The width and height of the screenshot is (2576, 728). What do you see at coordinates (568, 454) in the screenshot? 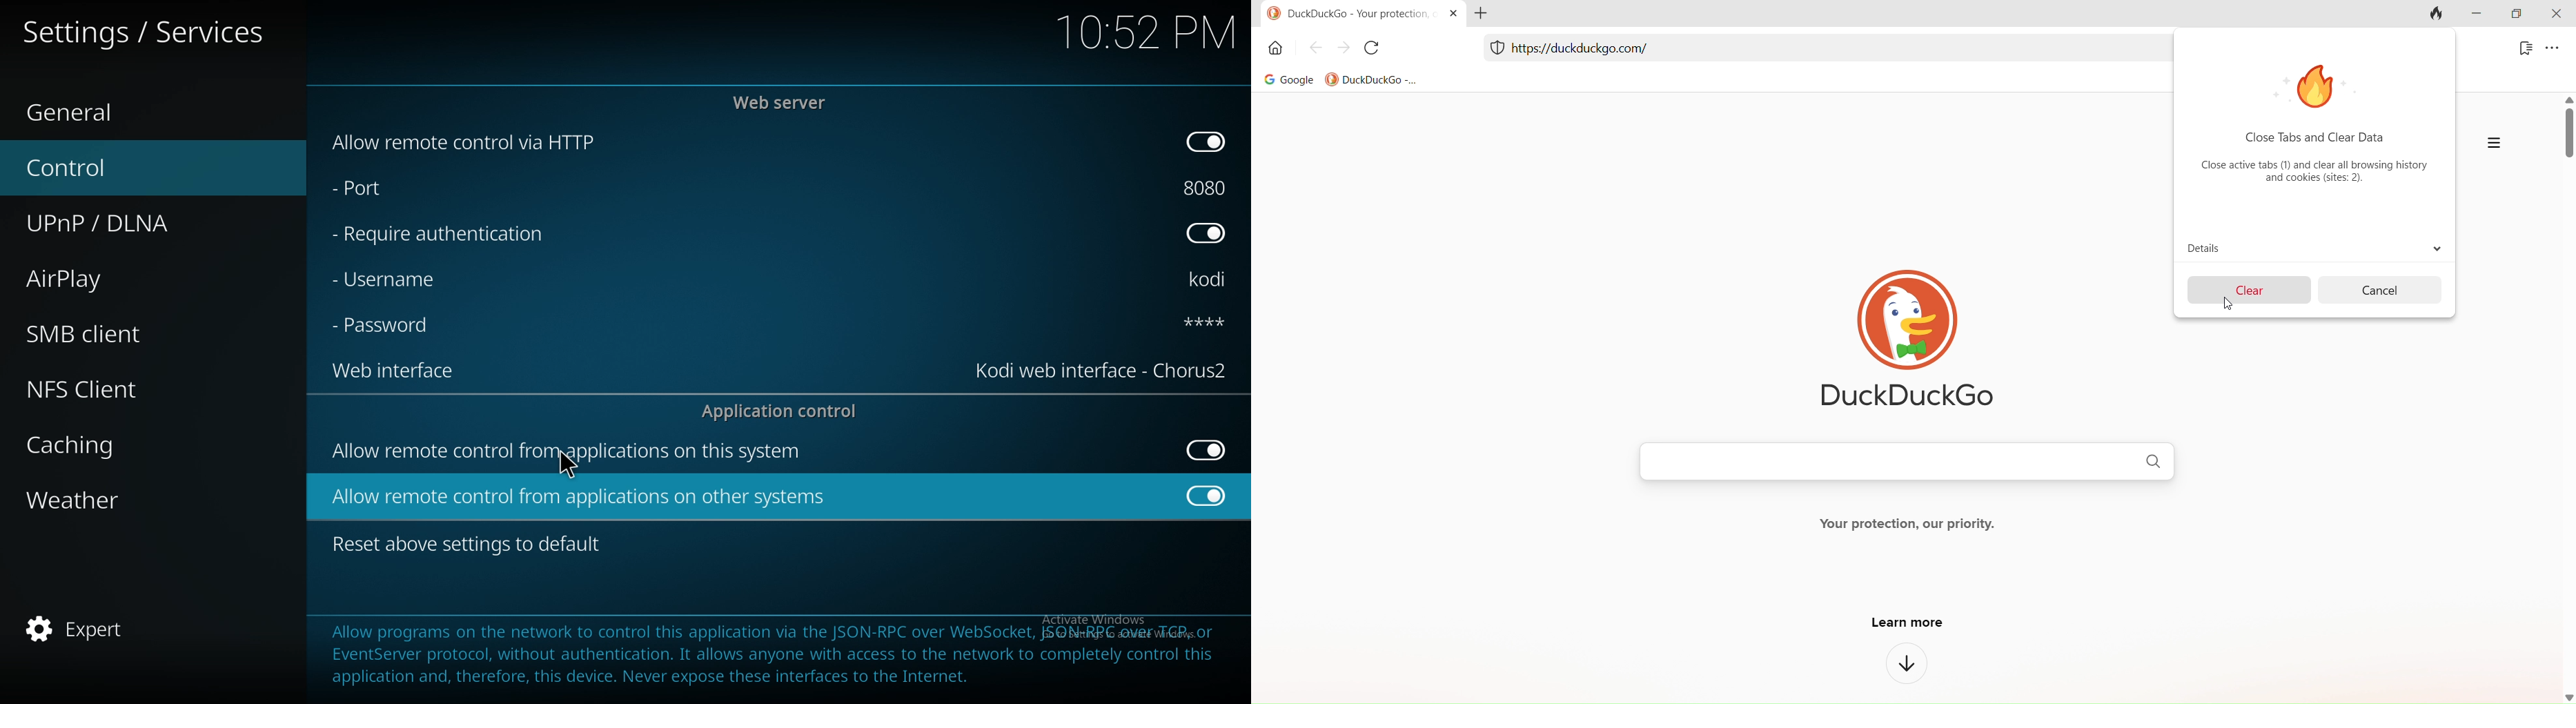
I see `allow remote control from apps on this system` at bounding box center [568, 454].